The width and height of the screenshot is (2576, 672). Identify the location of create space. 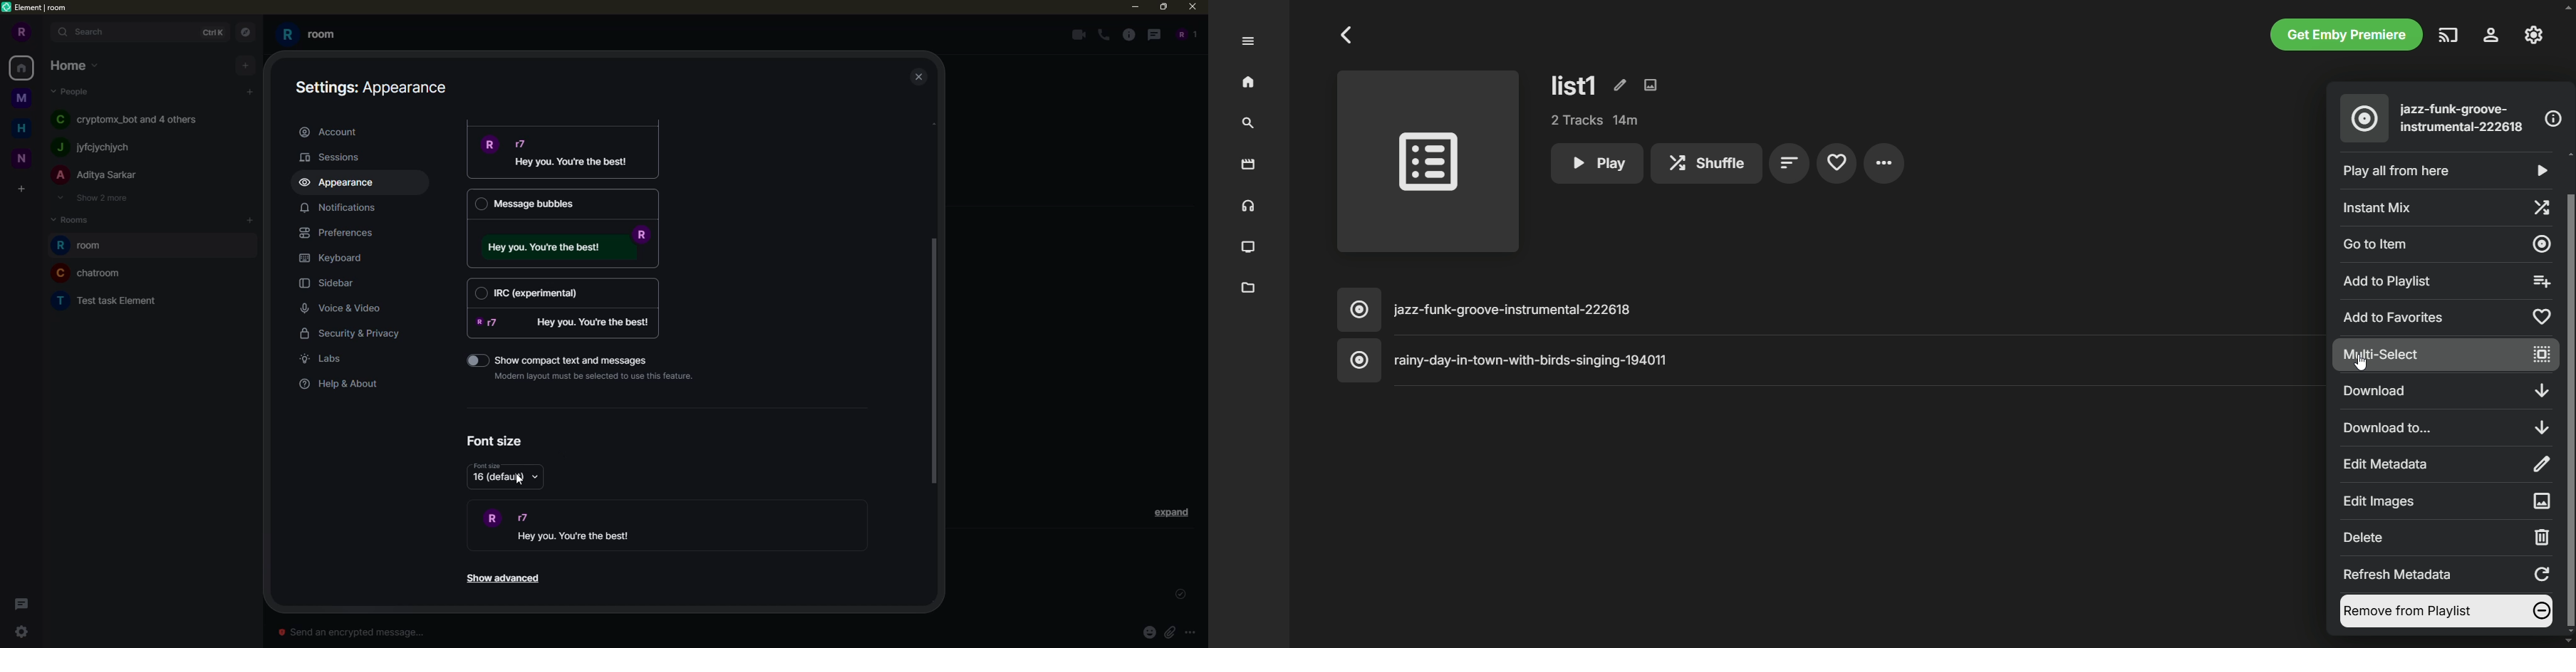
(21, 190).